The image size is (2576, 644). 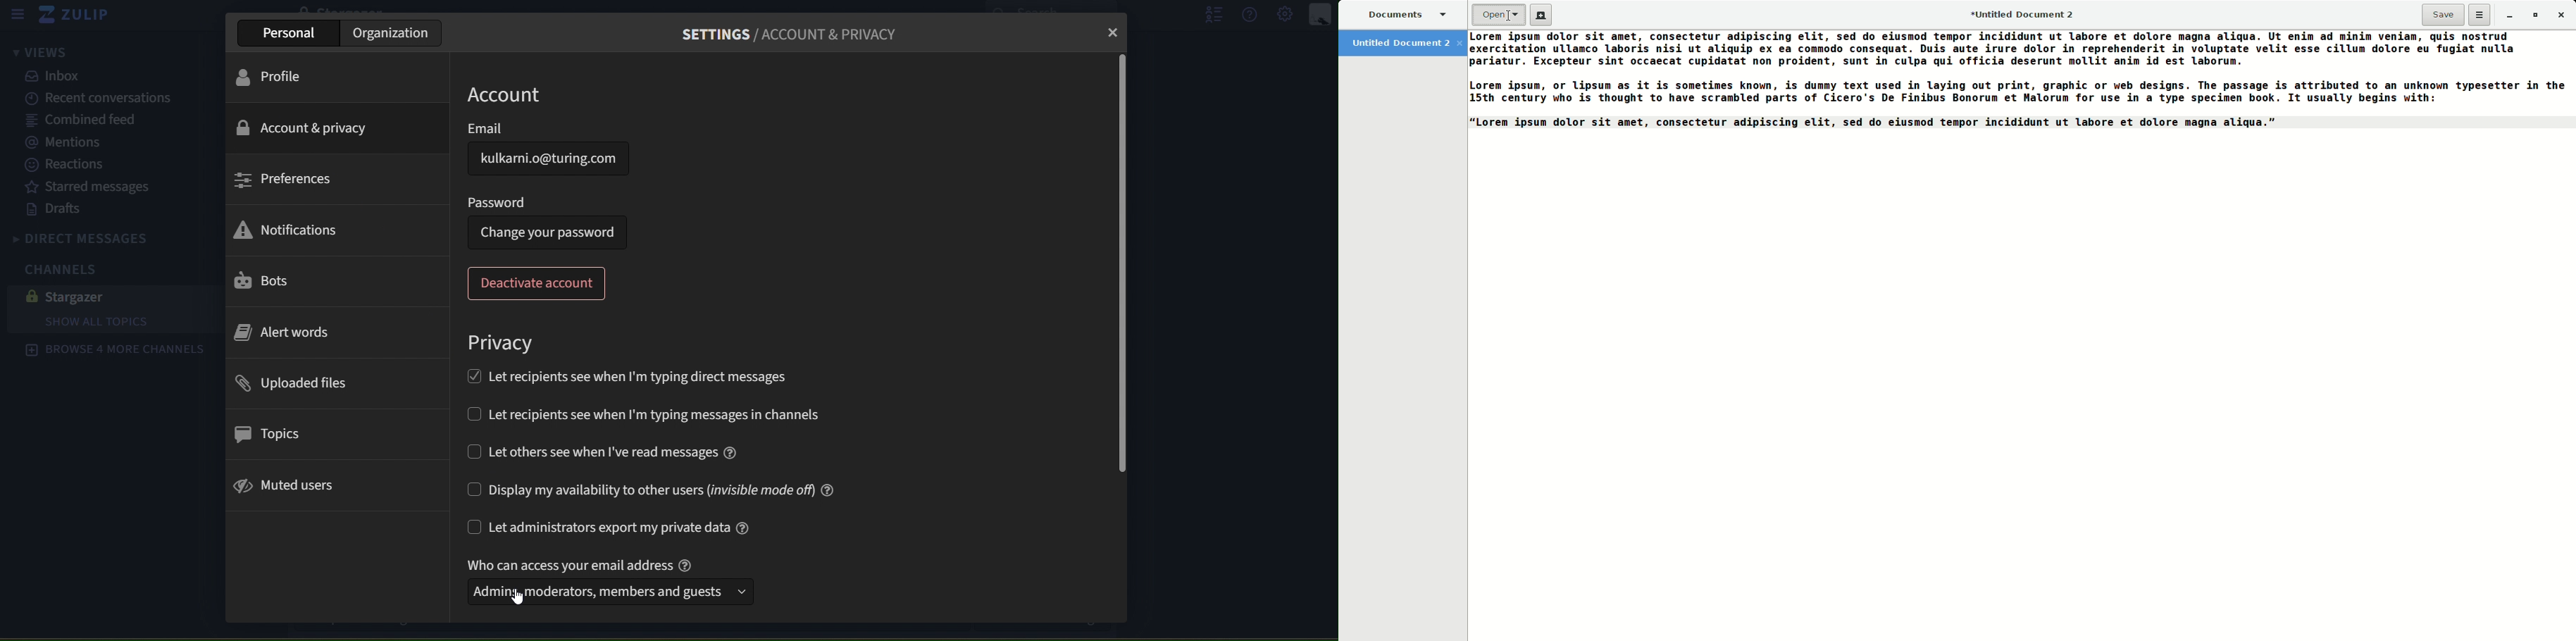 What do you see at coordinates (584, 564) in the screenshot?
I see `who can access yr email address` at bounding box center [584, 564].